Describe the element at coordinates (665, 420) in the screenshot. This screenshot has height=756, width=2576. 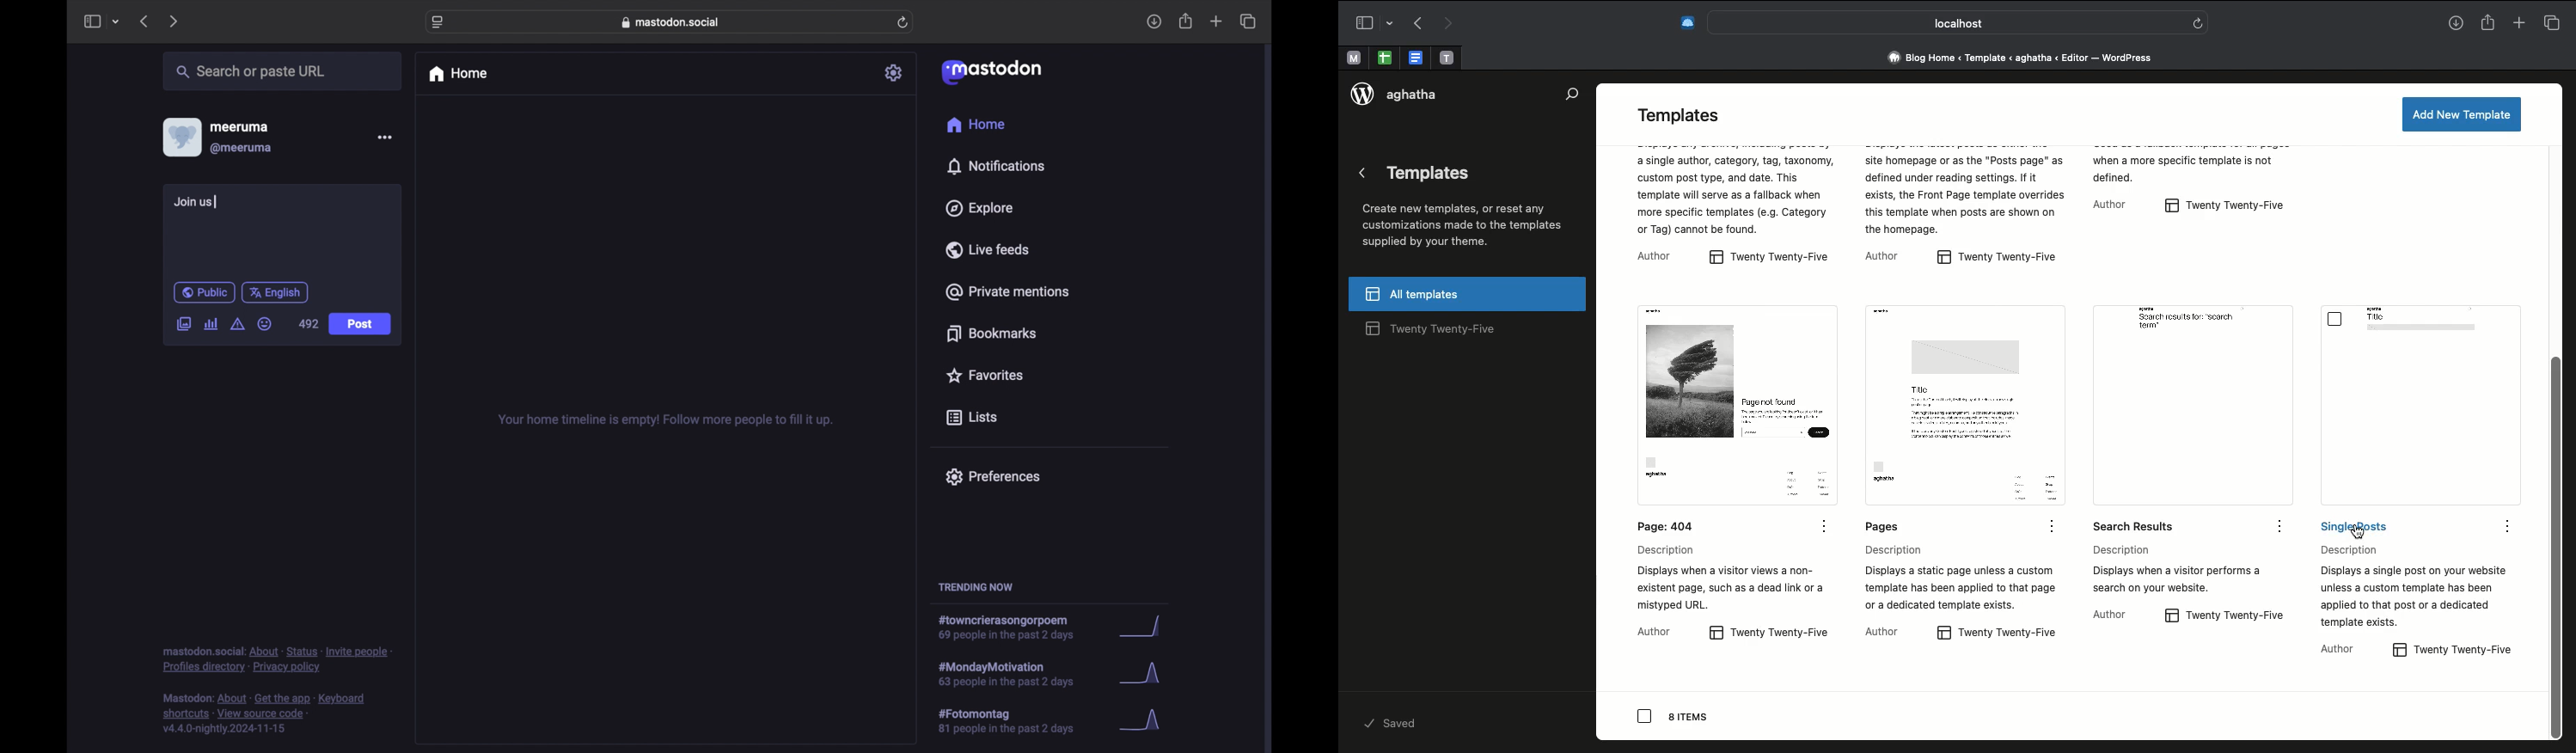
I see `your home timeline is empty! follow more people to fill it up` at that location.